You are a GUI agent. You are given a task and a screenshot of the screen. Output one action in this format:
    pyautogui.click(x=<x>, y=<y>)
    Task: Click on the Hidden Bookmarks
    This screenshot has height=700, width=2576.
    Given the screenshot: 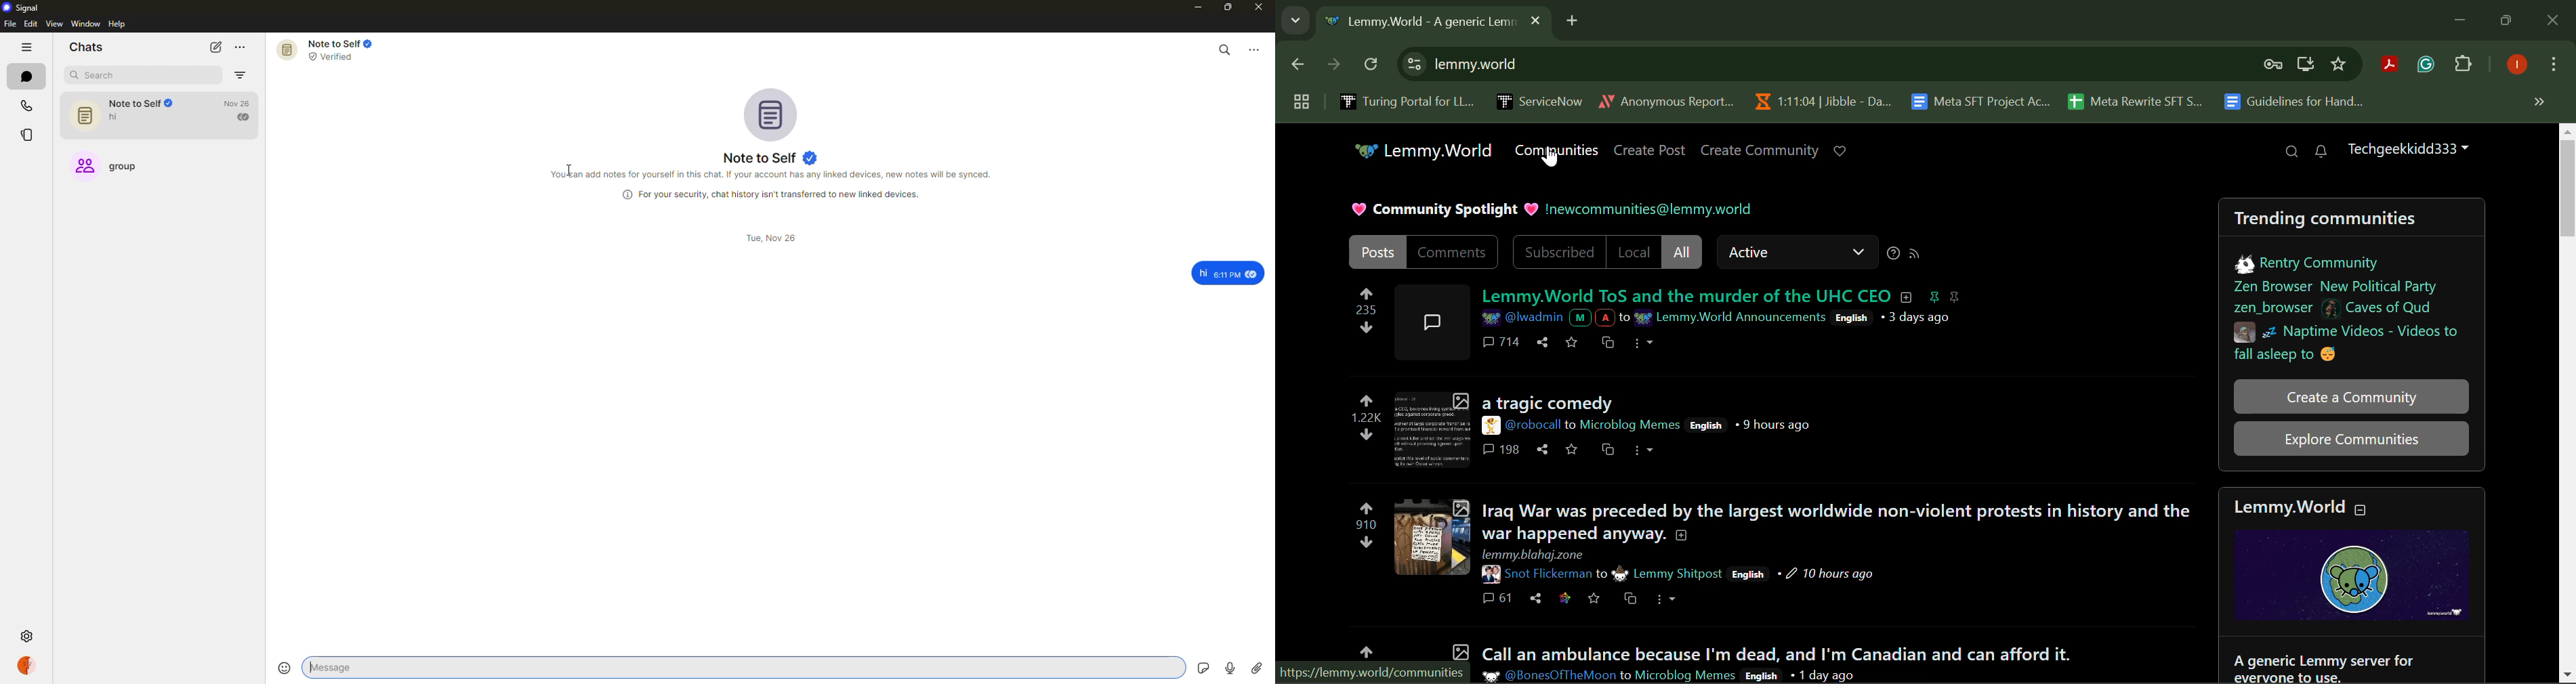 What is the action you would take?
    pyautogui.click(x=2538, y=101)
    